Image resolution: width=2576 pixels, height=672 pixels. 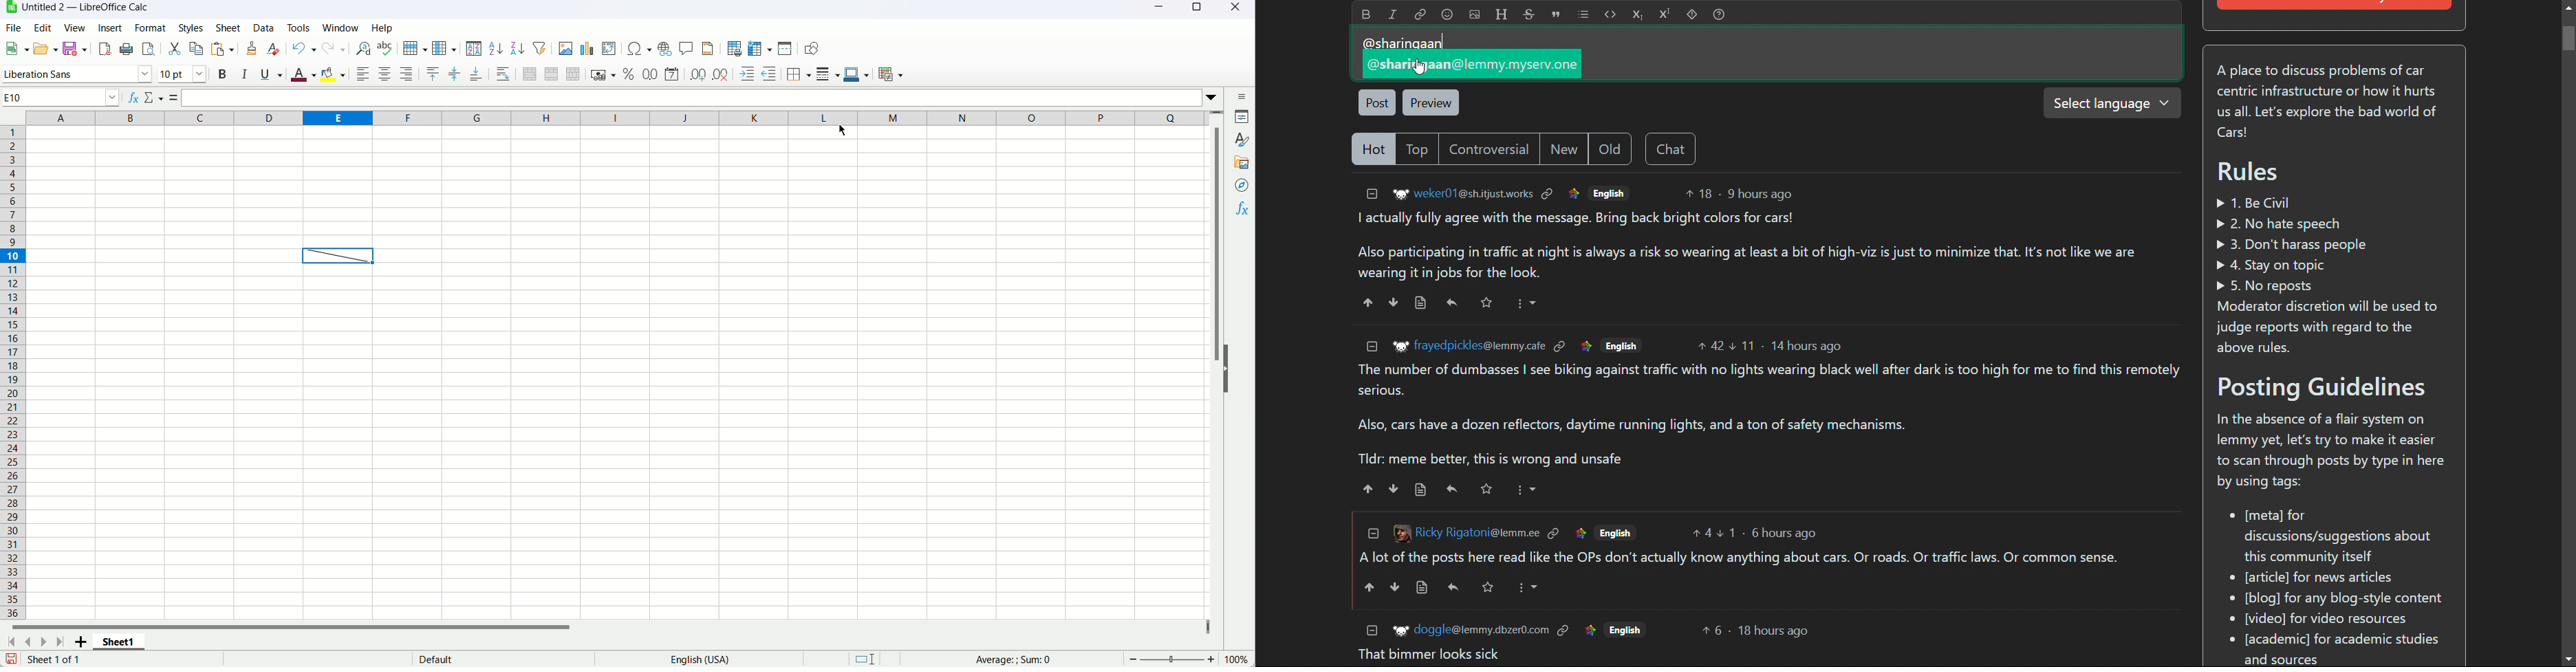 What do you see at coordinates (1775, 632) in the screenshot?
I see `18 hours ago` at bounding box center [1775, 632].